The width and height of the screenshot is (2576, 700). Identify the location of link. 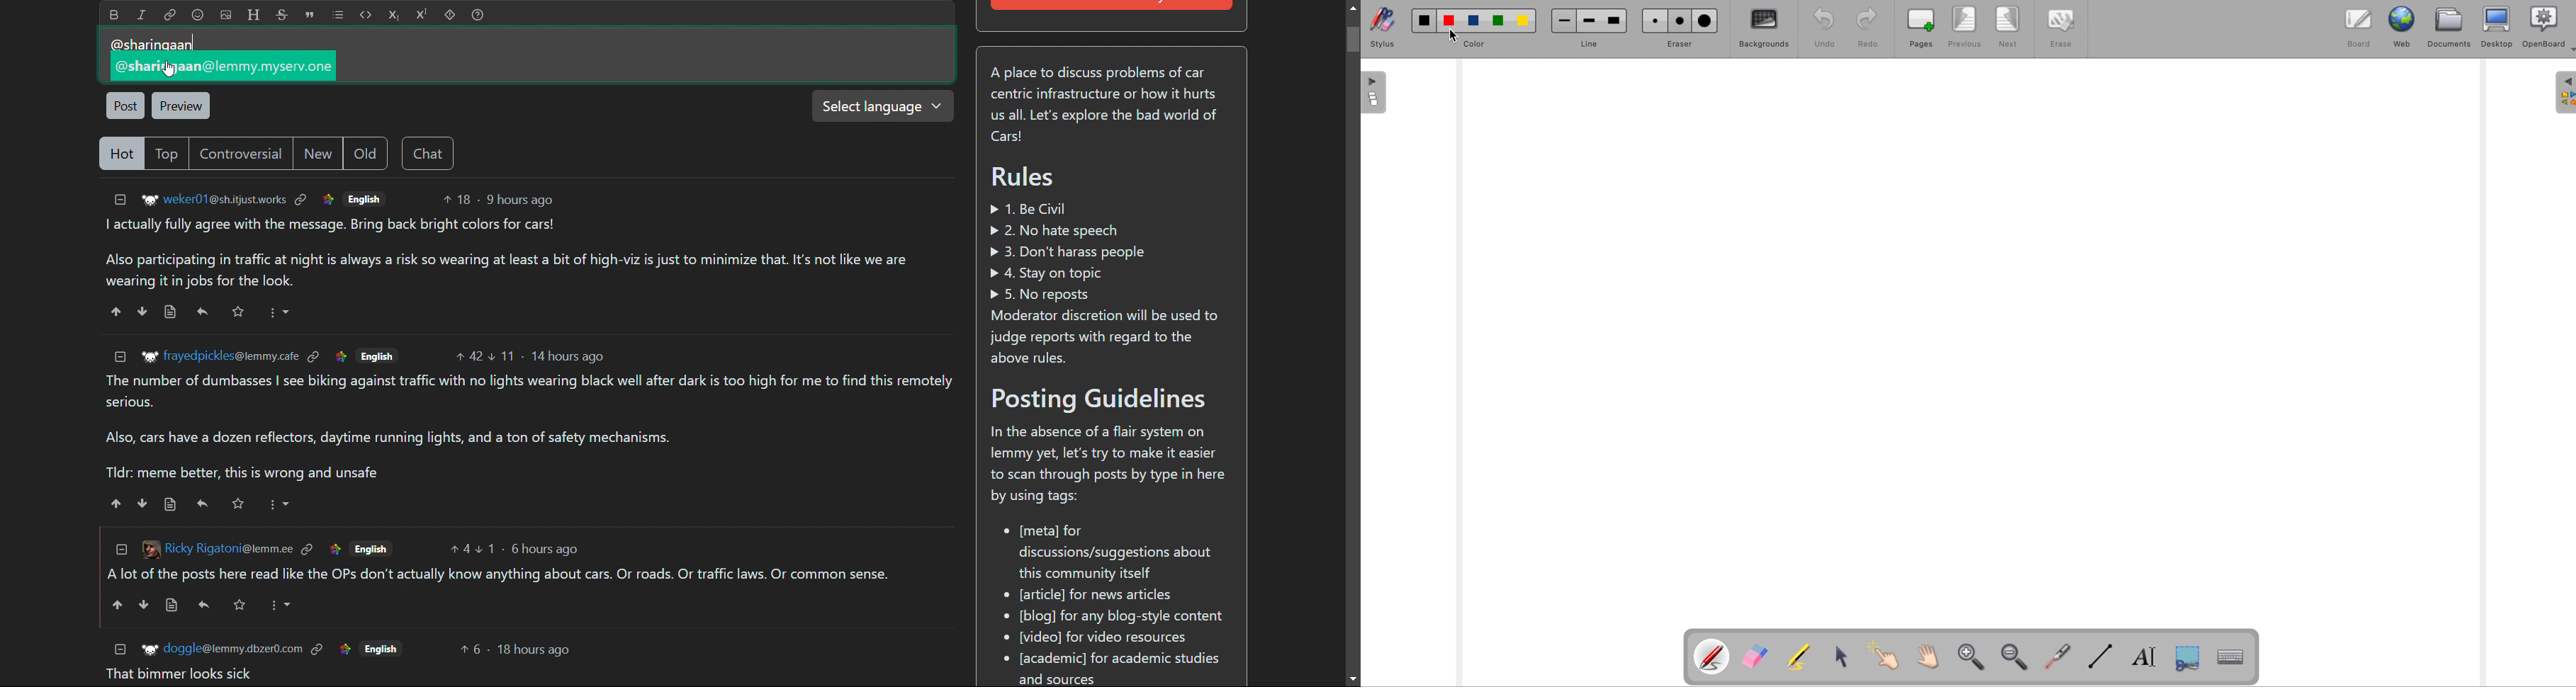
(170, 16).